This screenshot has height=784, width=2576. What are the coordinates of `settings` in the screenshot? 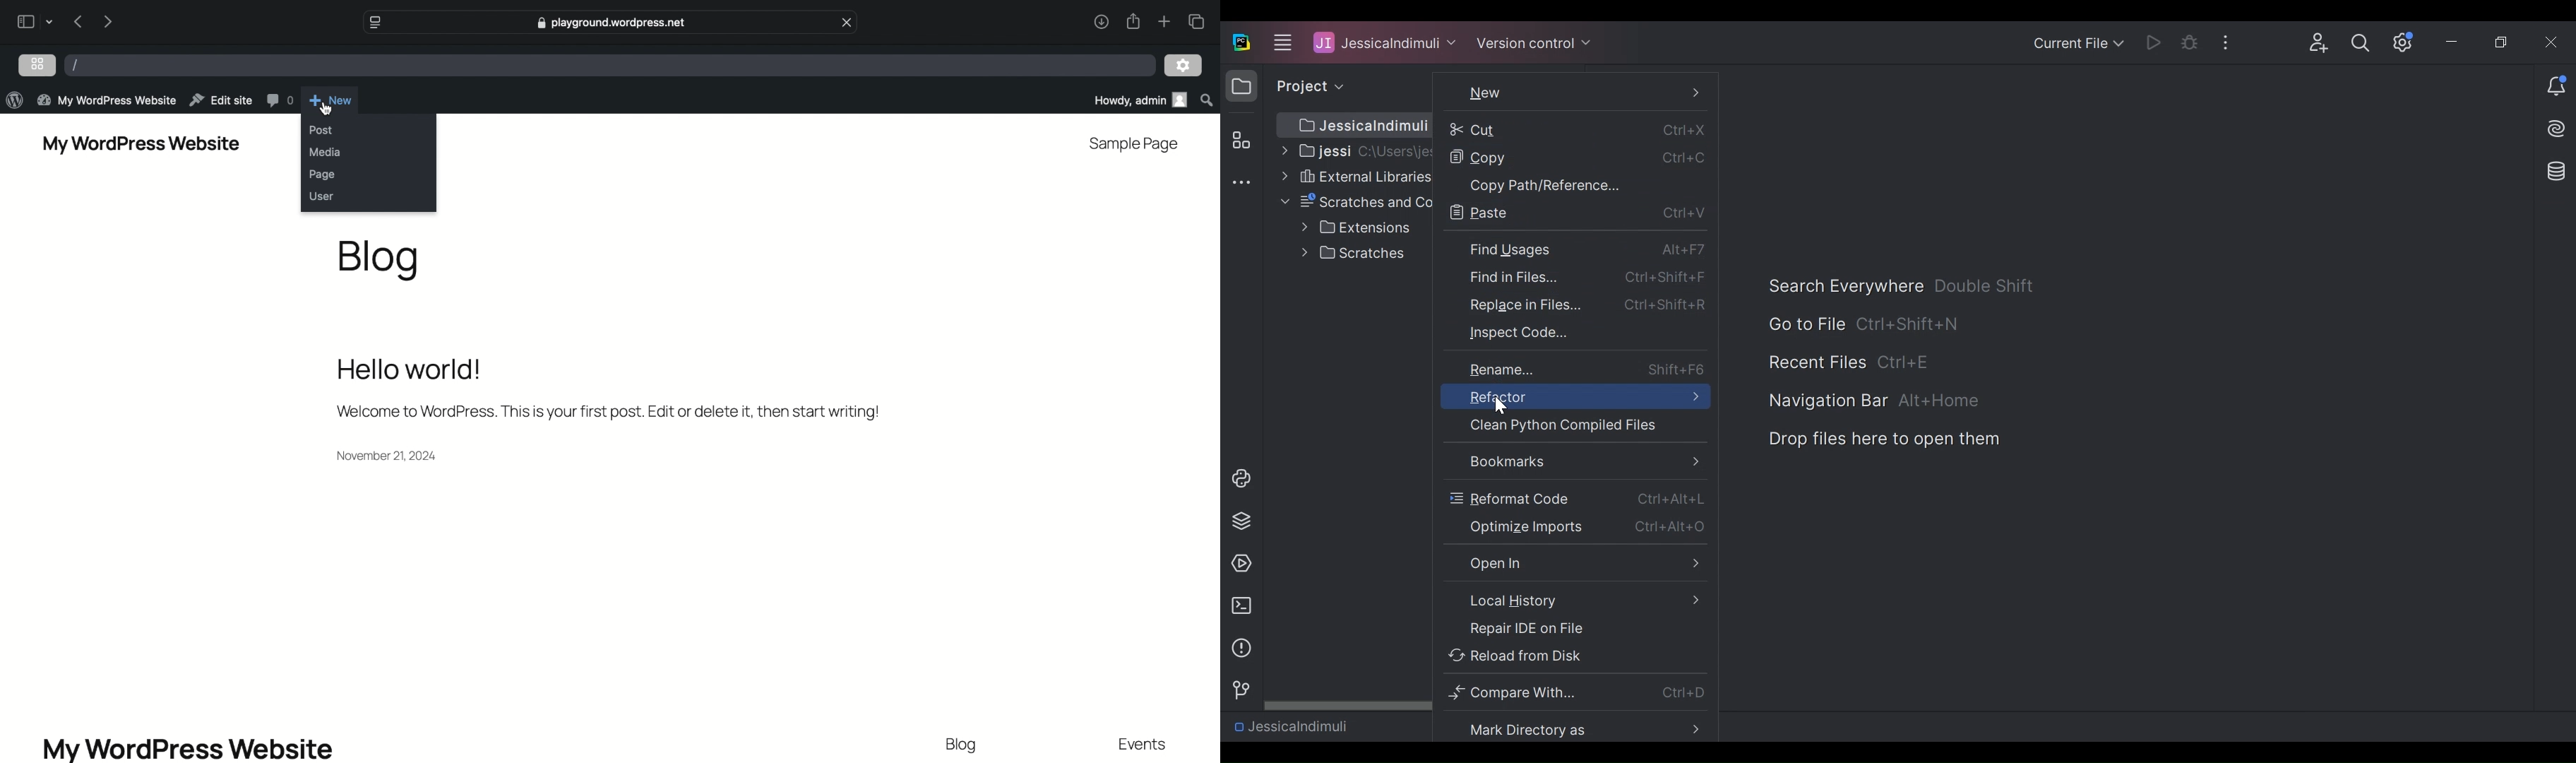 It's located at (1183, 66).